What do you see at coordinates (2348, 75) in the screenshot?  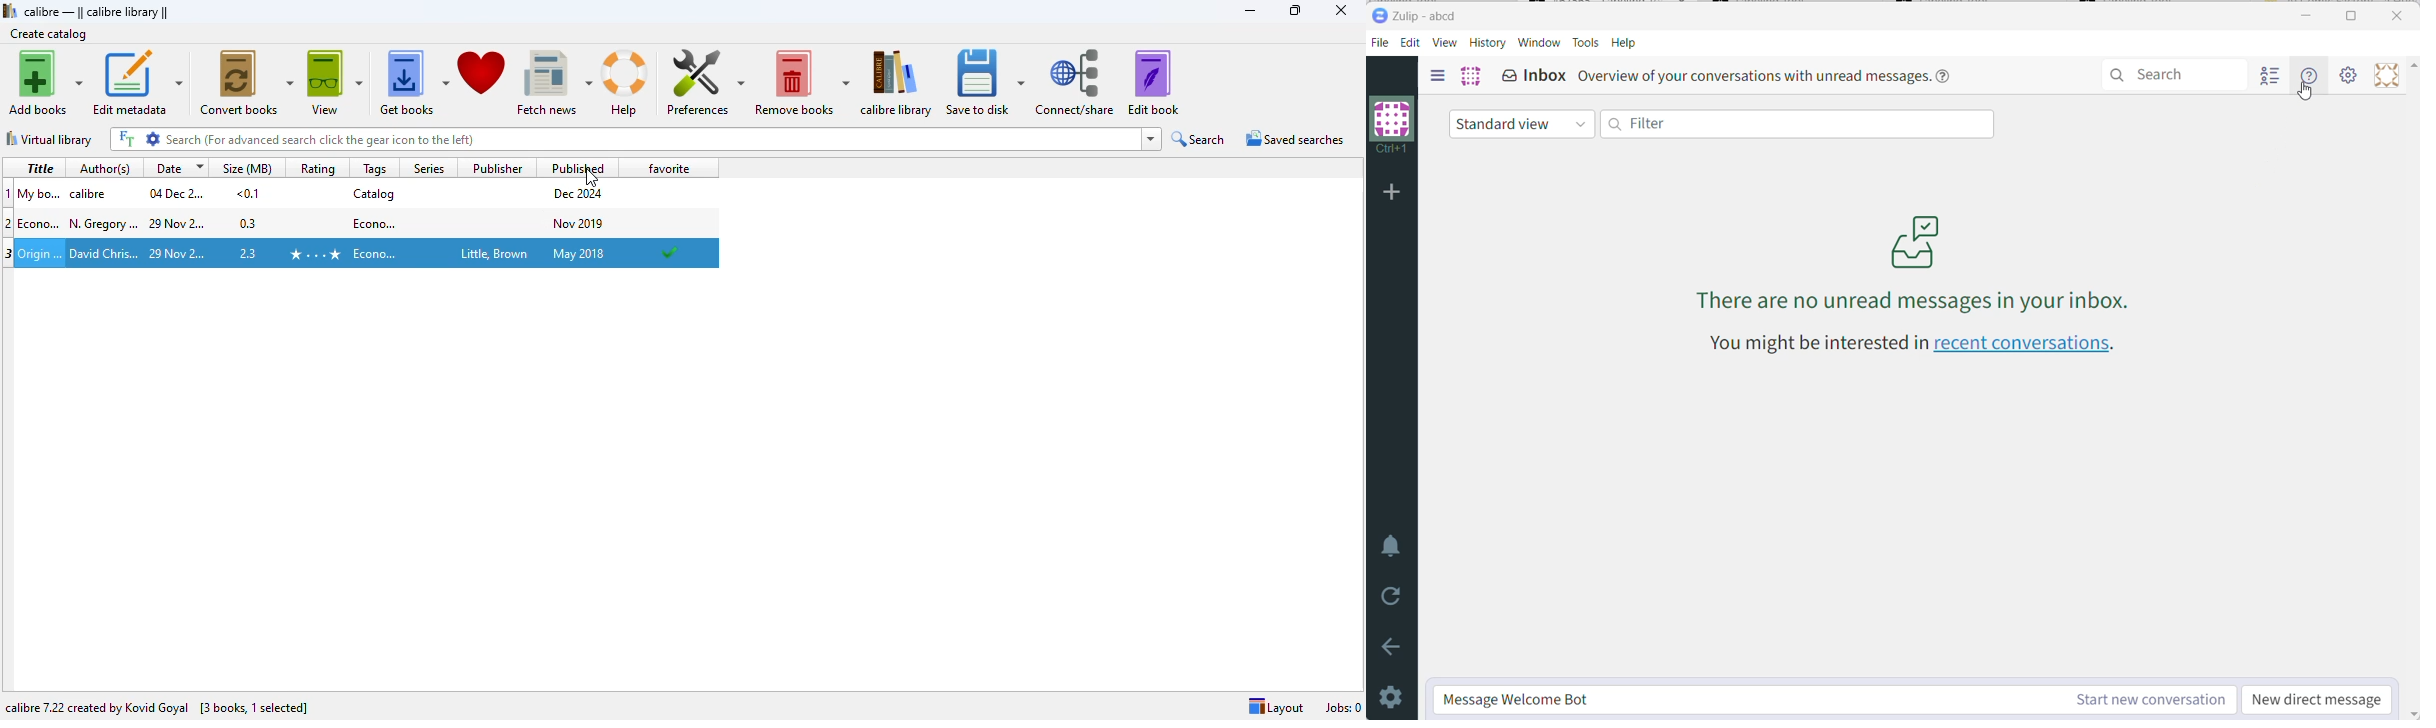 I see `Setting` at bounding box center [2348, 75].